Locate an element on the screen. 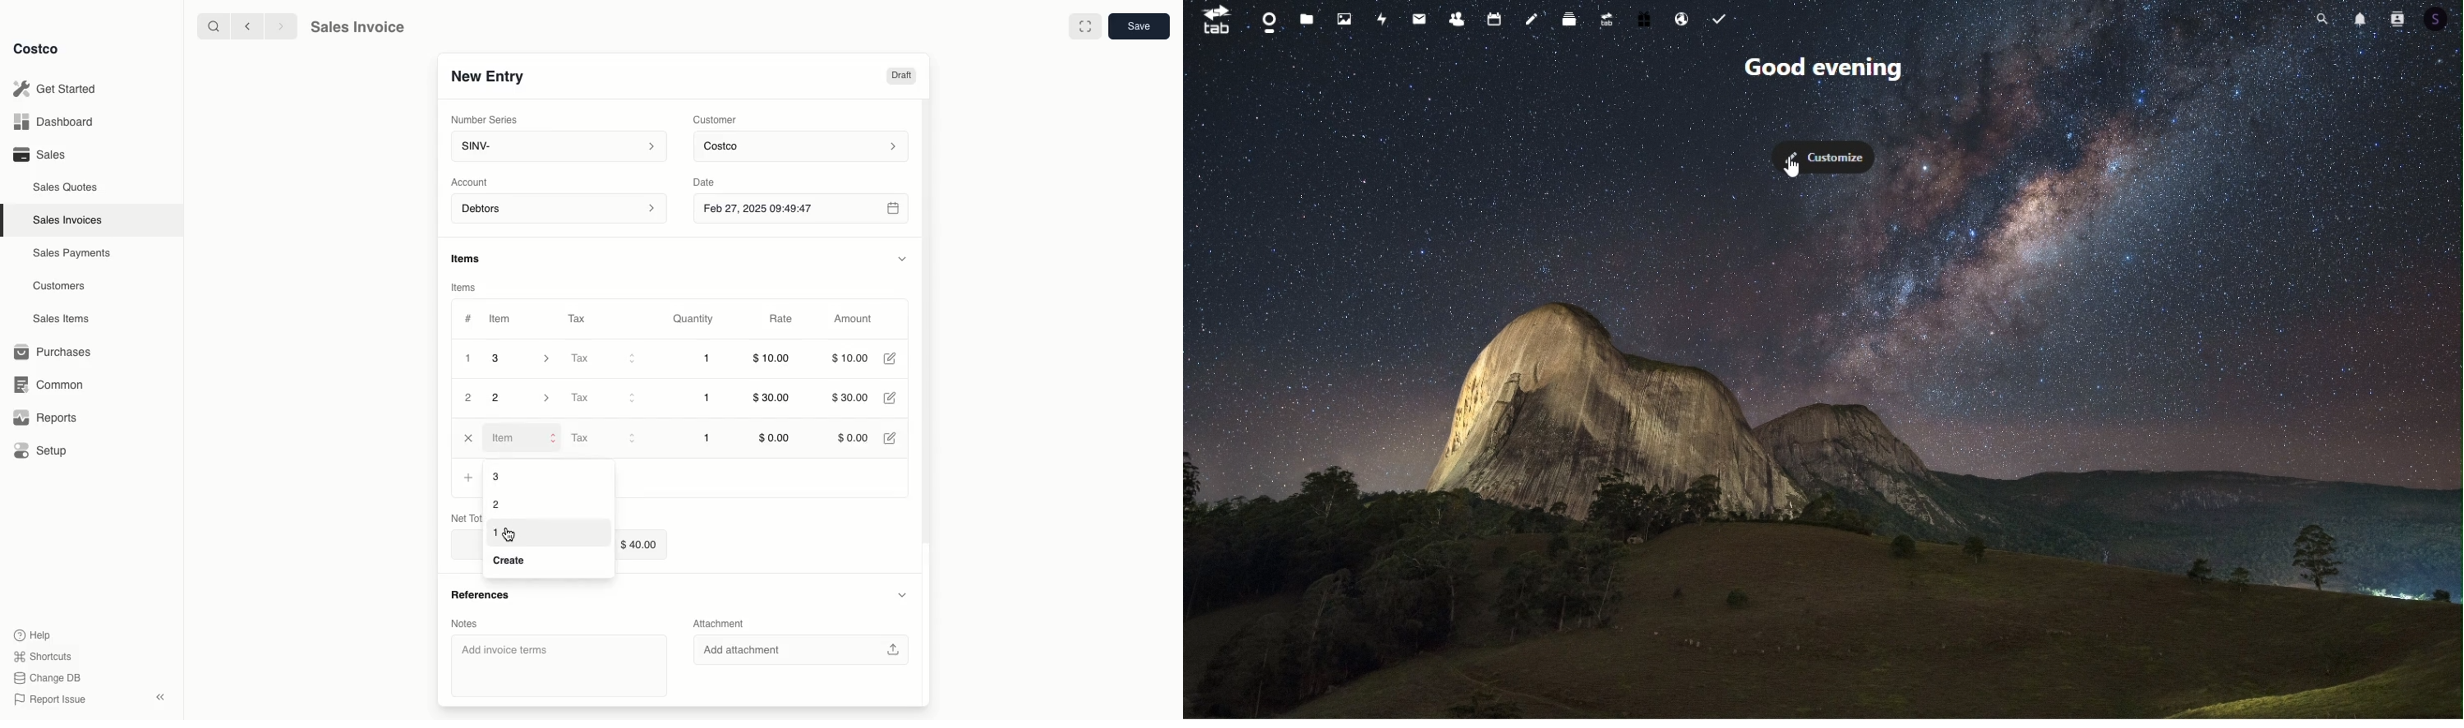  Customer is located at coordinates (716, 118).